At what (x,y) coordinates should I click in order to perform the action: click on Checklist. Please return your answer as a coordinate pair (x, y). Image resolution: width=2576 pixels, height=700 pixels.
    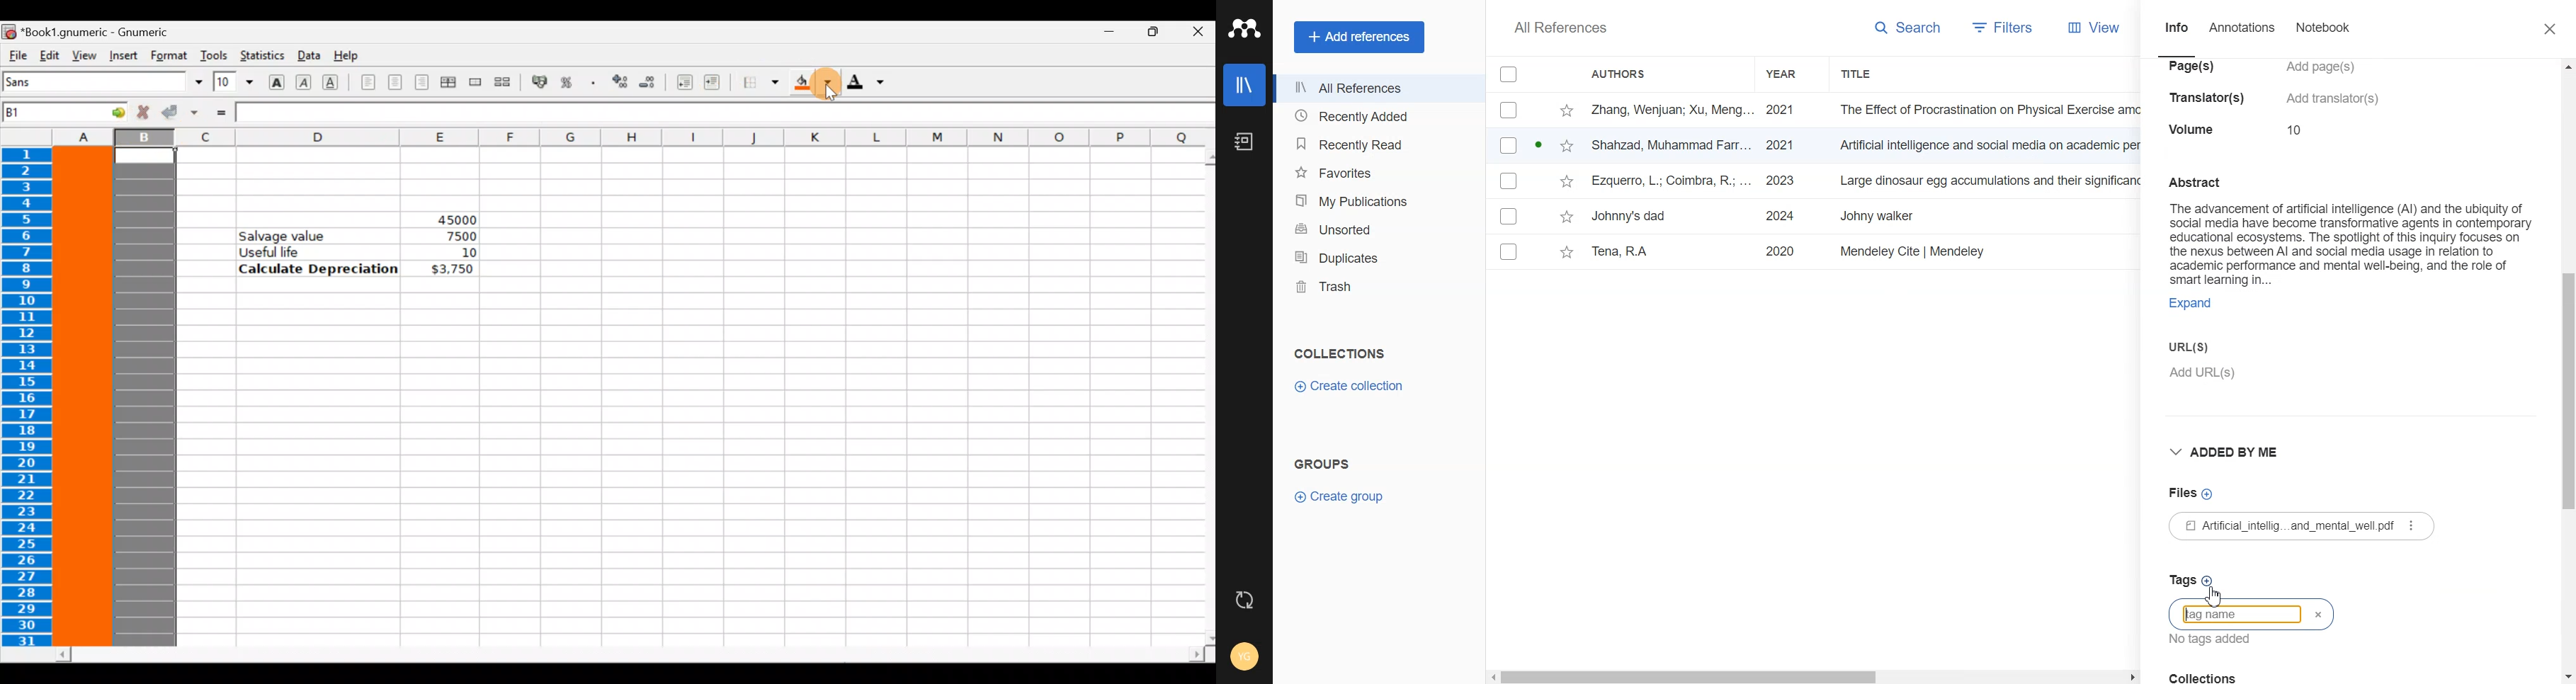
    Looking at the image, I should click on (1509, 74).